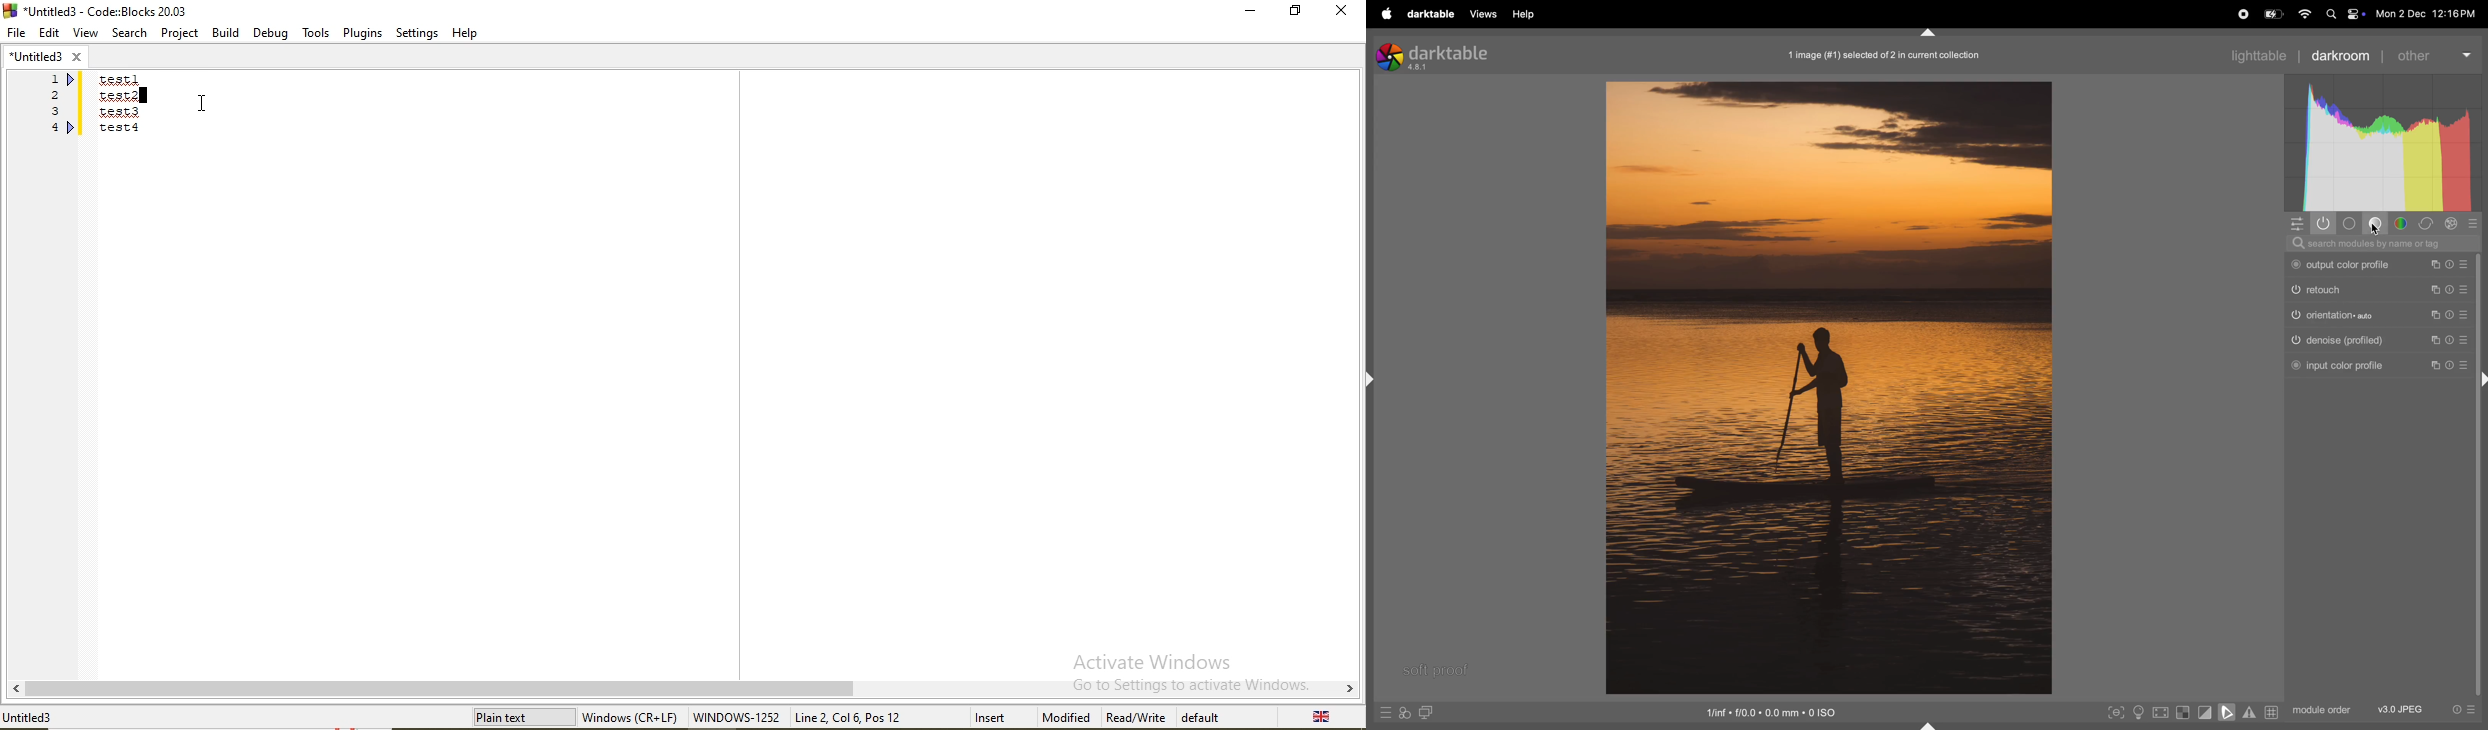 The image size is (2492, 756). Describe the element at coordinates (2433, 54) in the screenshot. I see `other` at that location.